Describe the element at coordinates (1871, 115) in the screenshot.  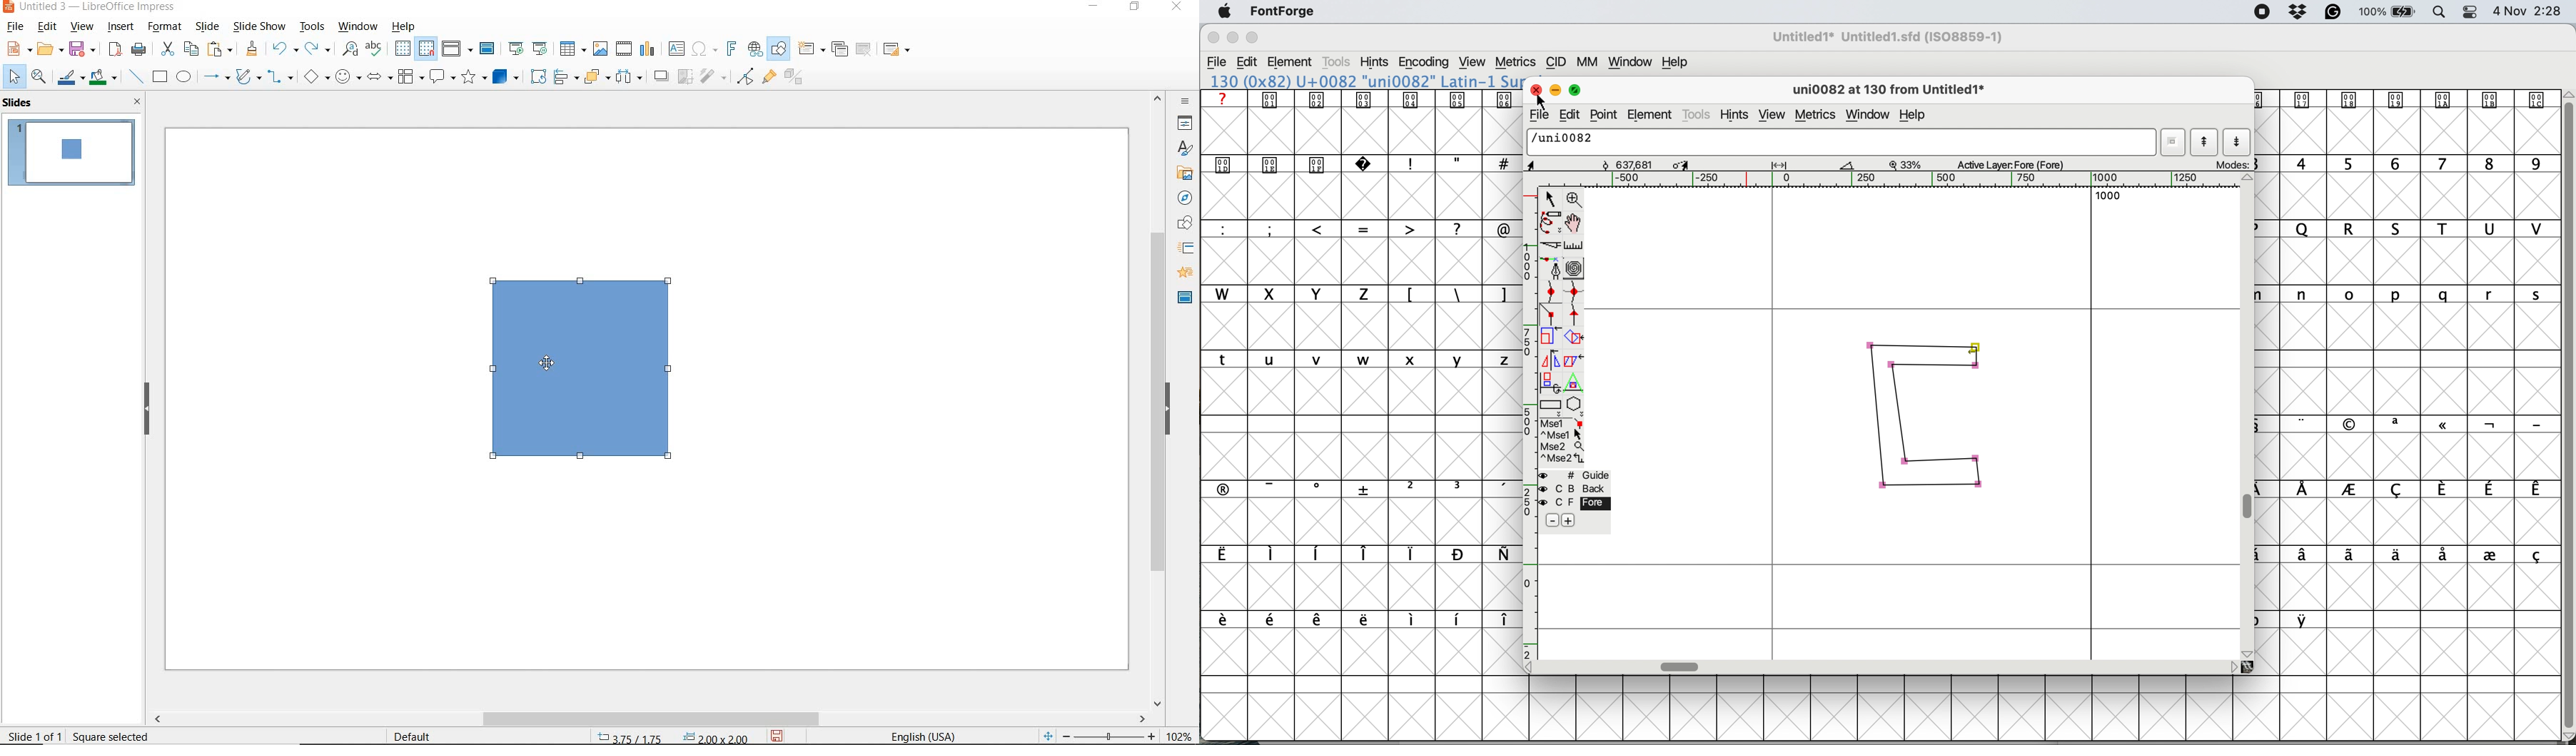
I see `window` at that location.